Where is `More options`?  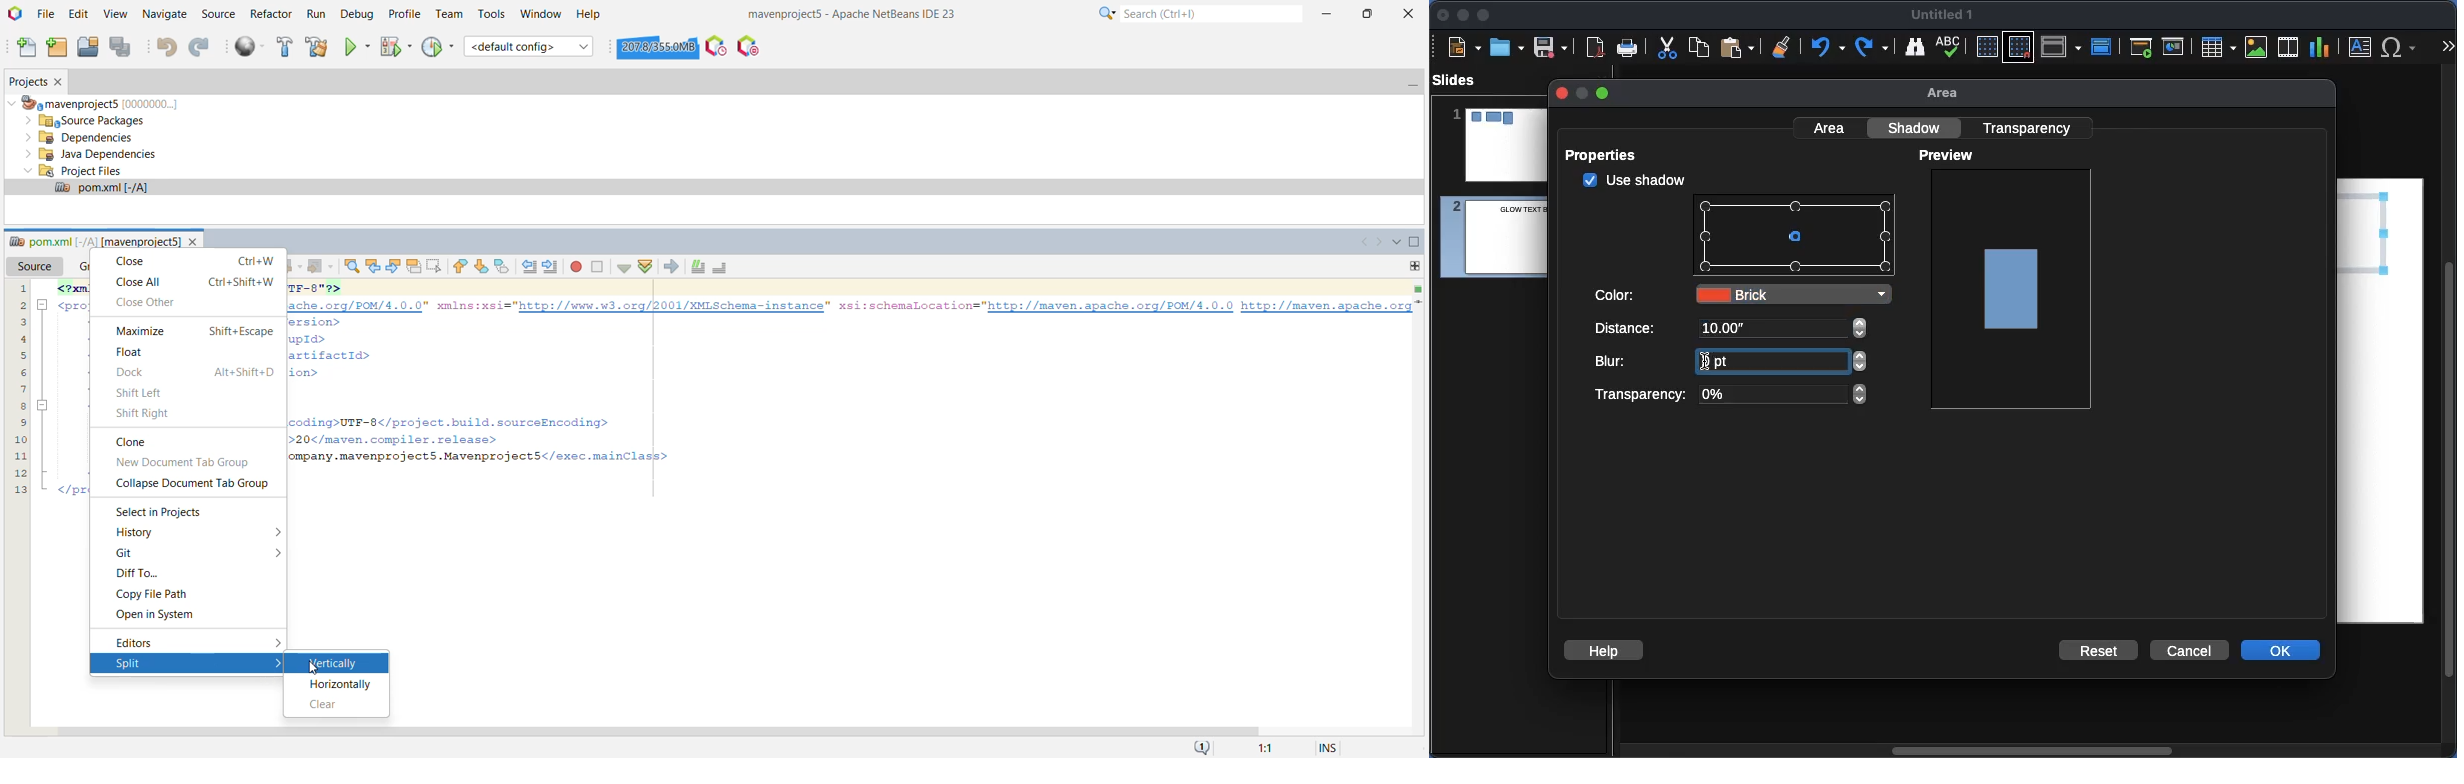
More options is located at coordinates (275, 663).